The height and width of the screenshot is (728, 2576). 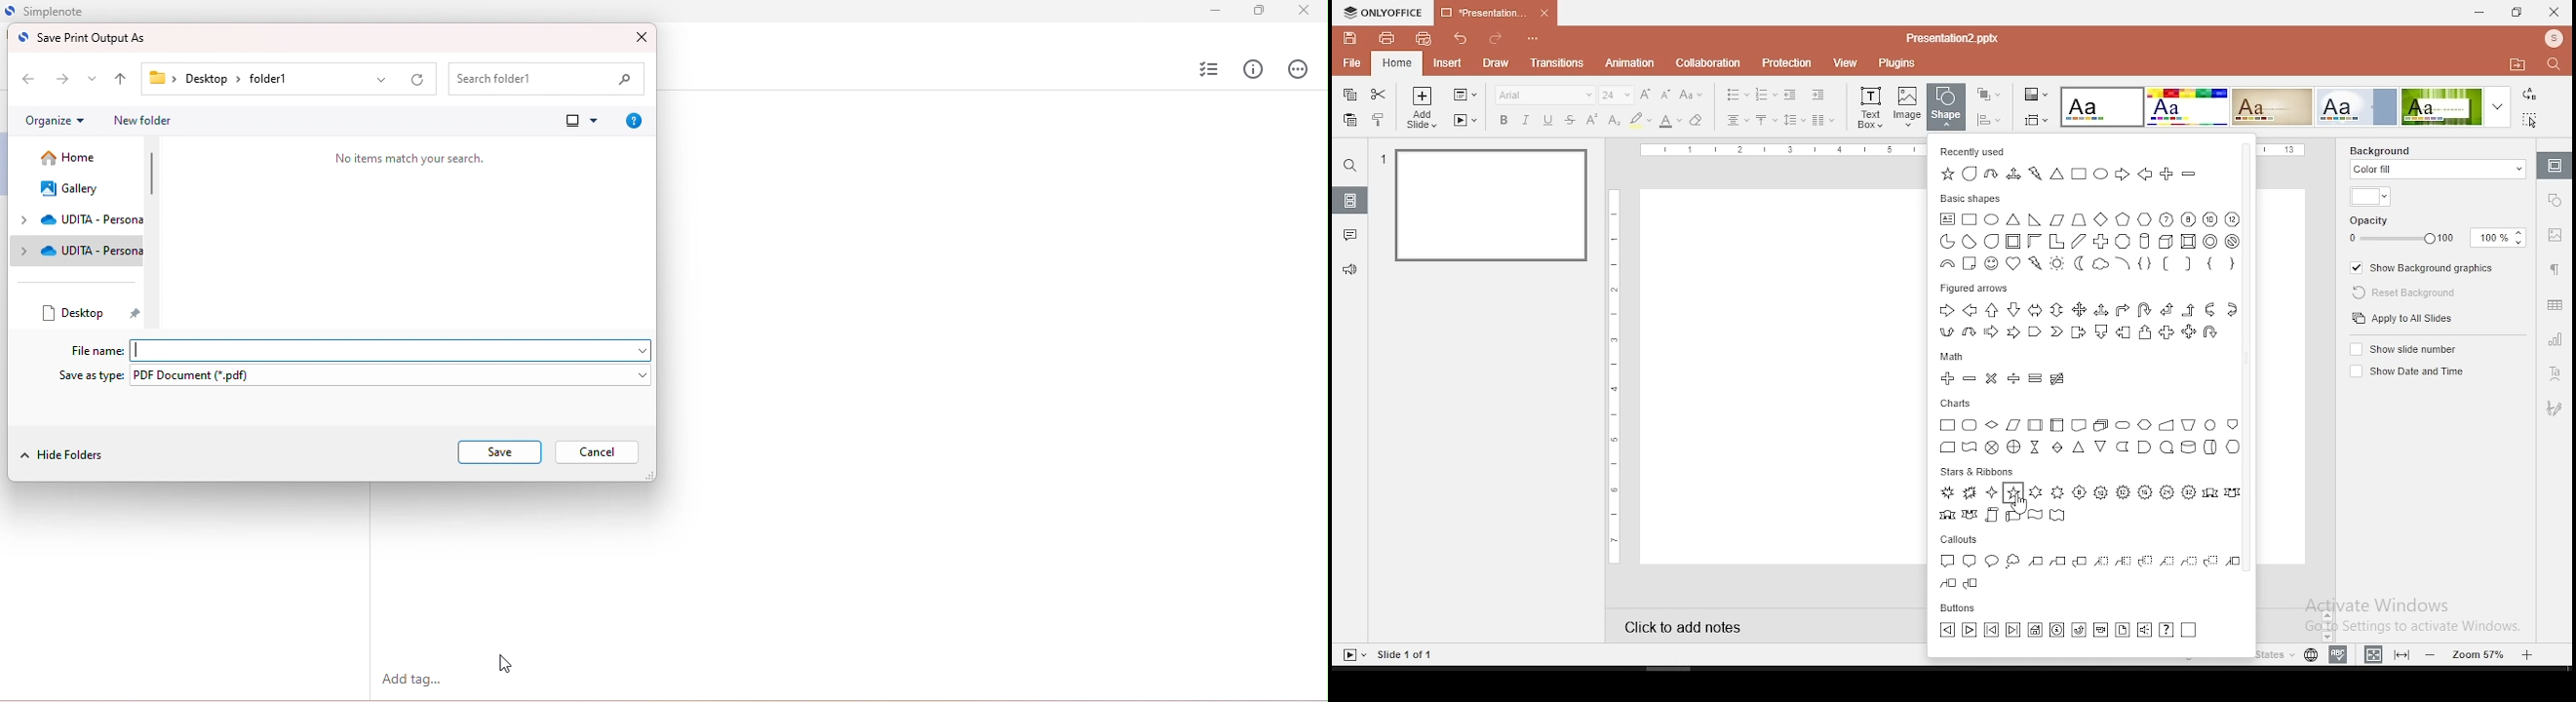 What do you see at coordinates (84, 38) in the screenshot?
I see `save print output as` at bounding box center [84, 38].